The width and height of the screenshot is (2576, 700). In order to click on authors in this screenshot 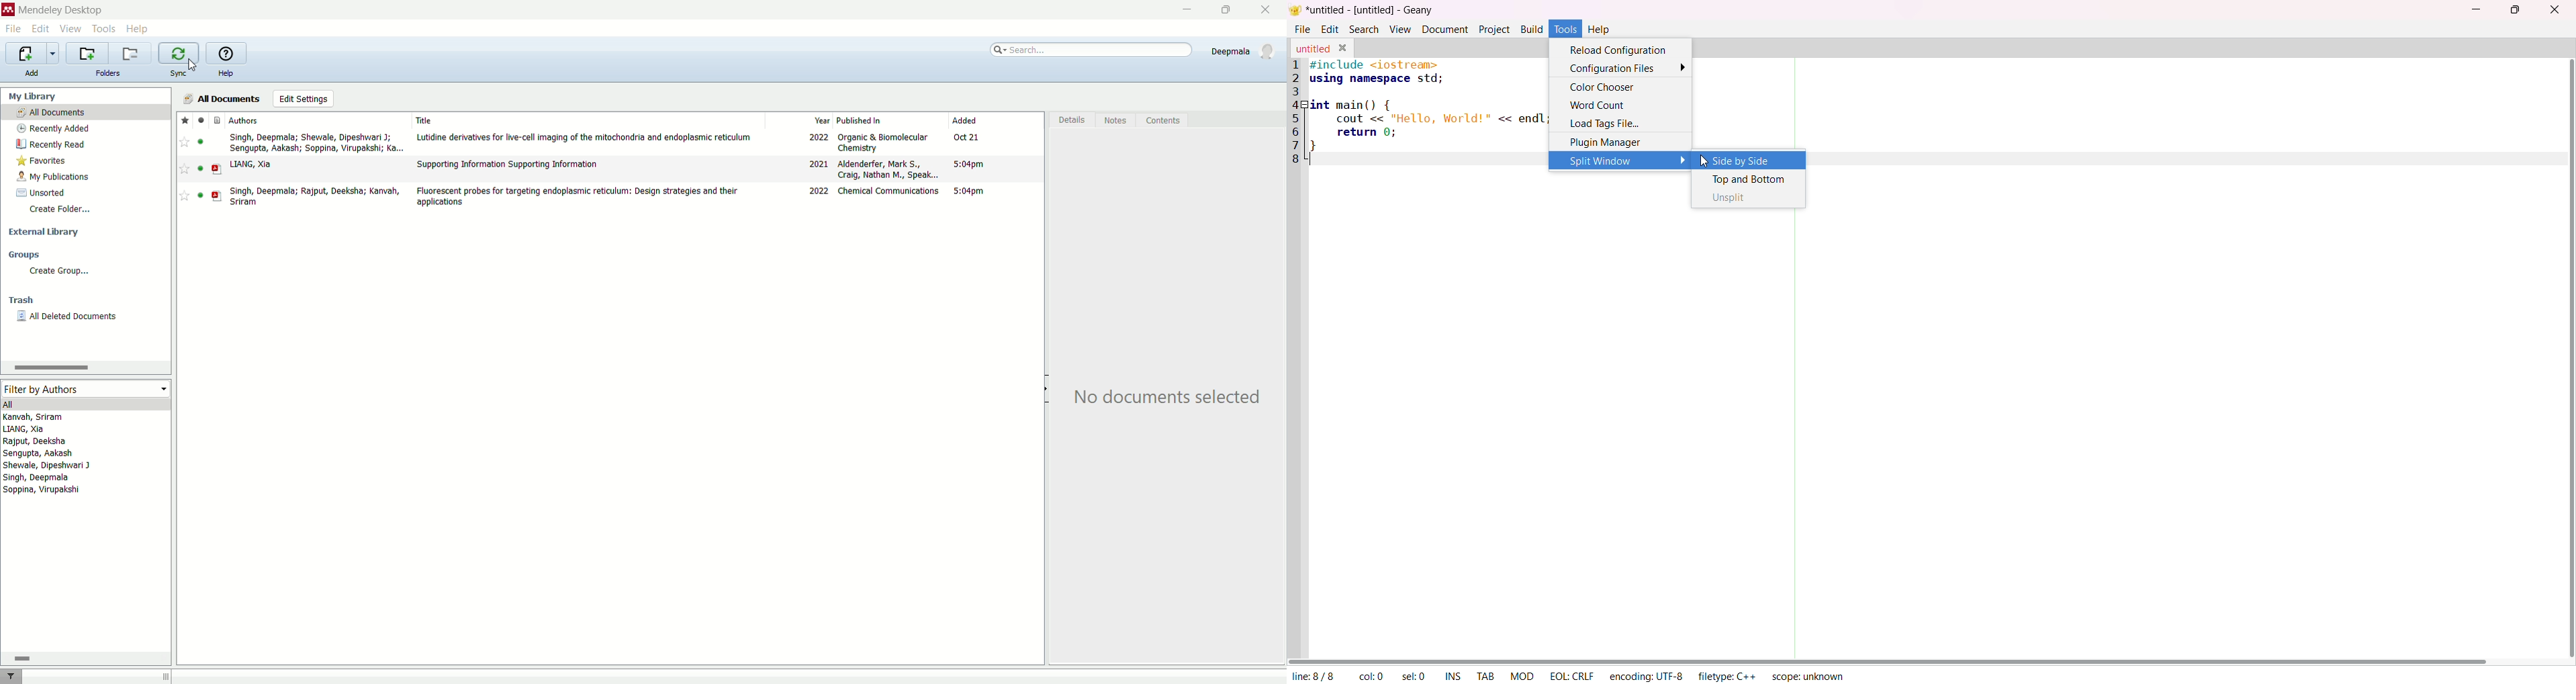, I will do `click(317, 121)`.